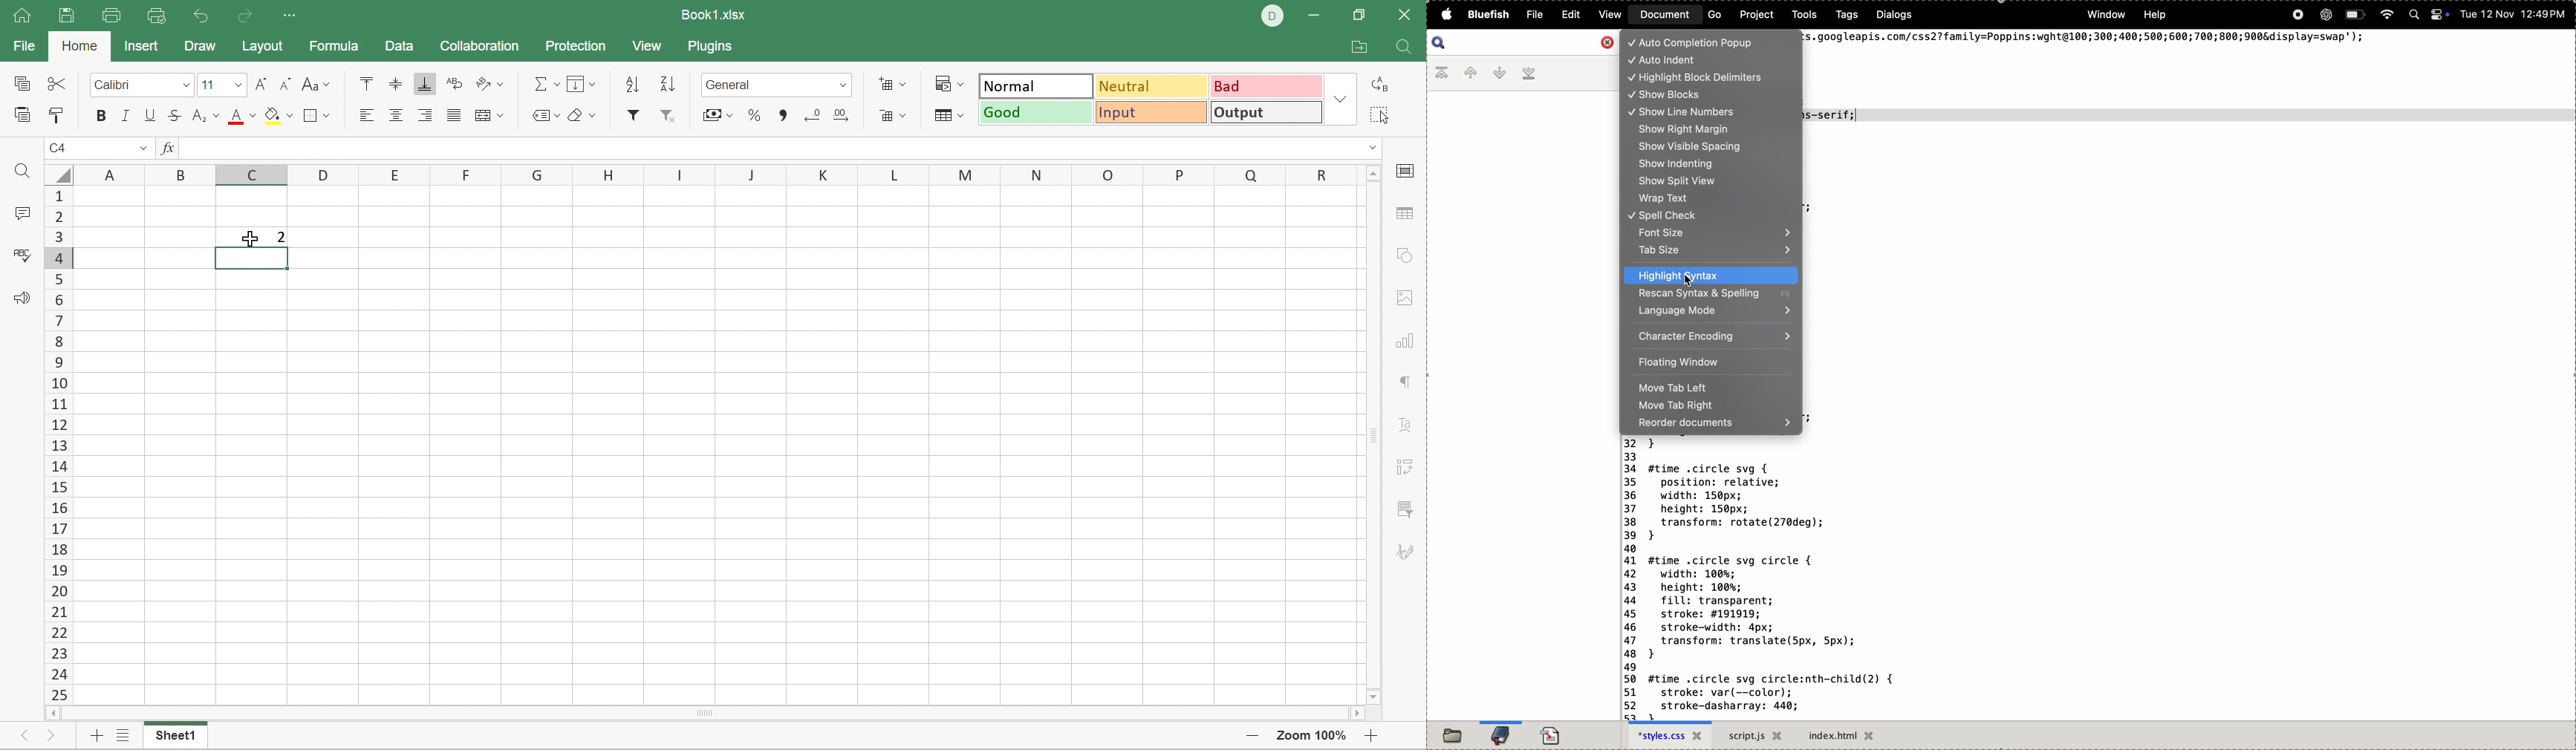  What do you see at coordinates (202, 46) in the screenshot?
I see `Draw` at bounding box center [202, 46].